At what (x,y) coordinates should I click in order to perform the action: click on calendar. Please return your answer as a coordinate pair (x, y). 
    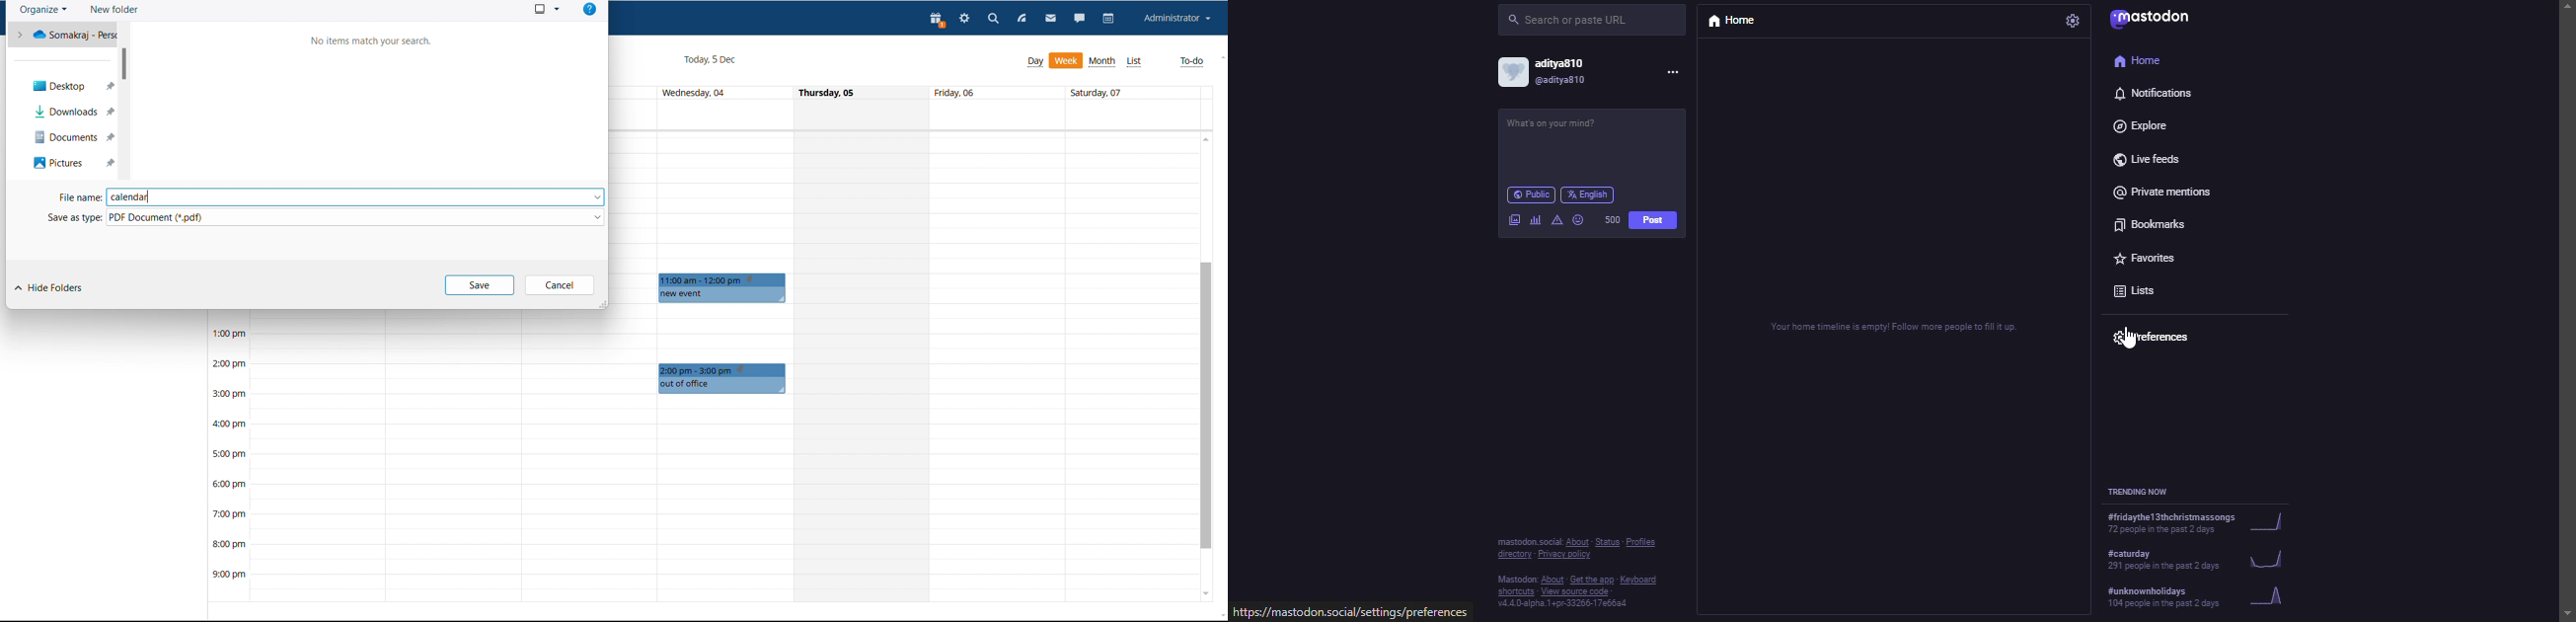
    Looking at the image, I should click on (1111, 19).